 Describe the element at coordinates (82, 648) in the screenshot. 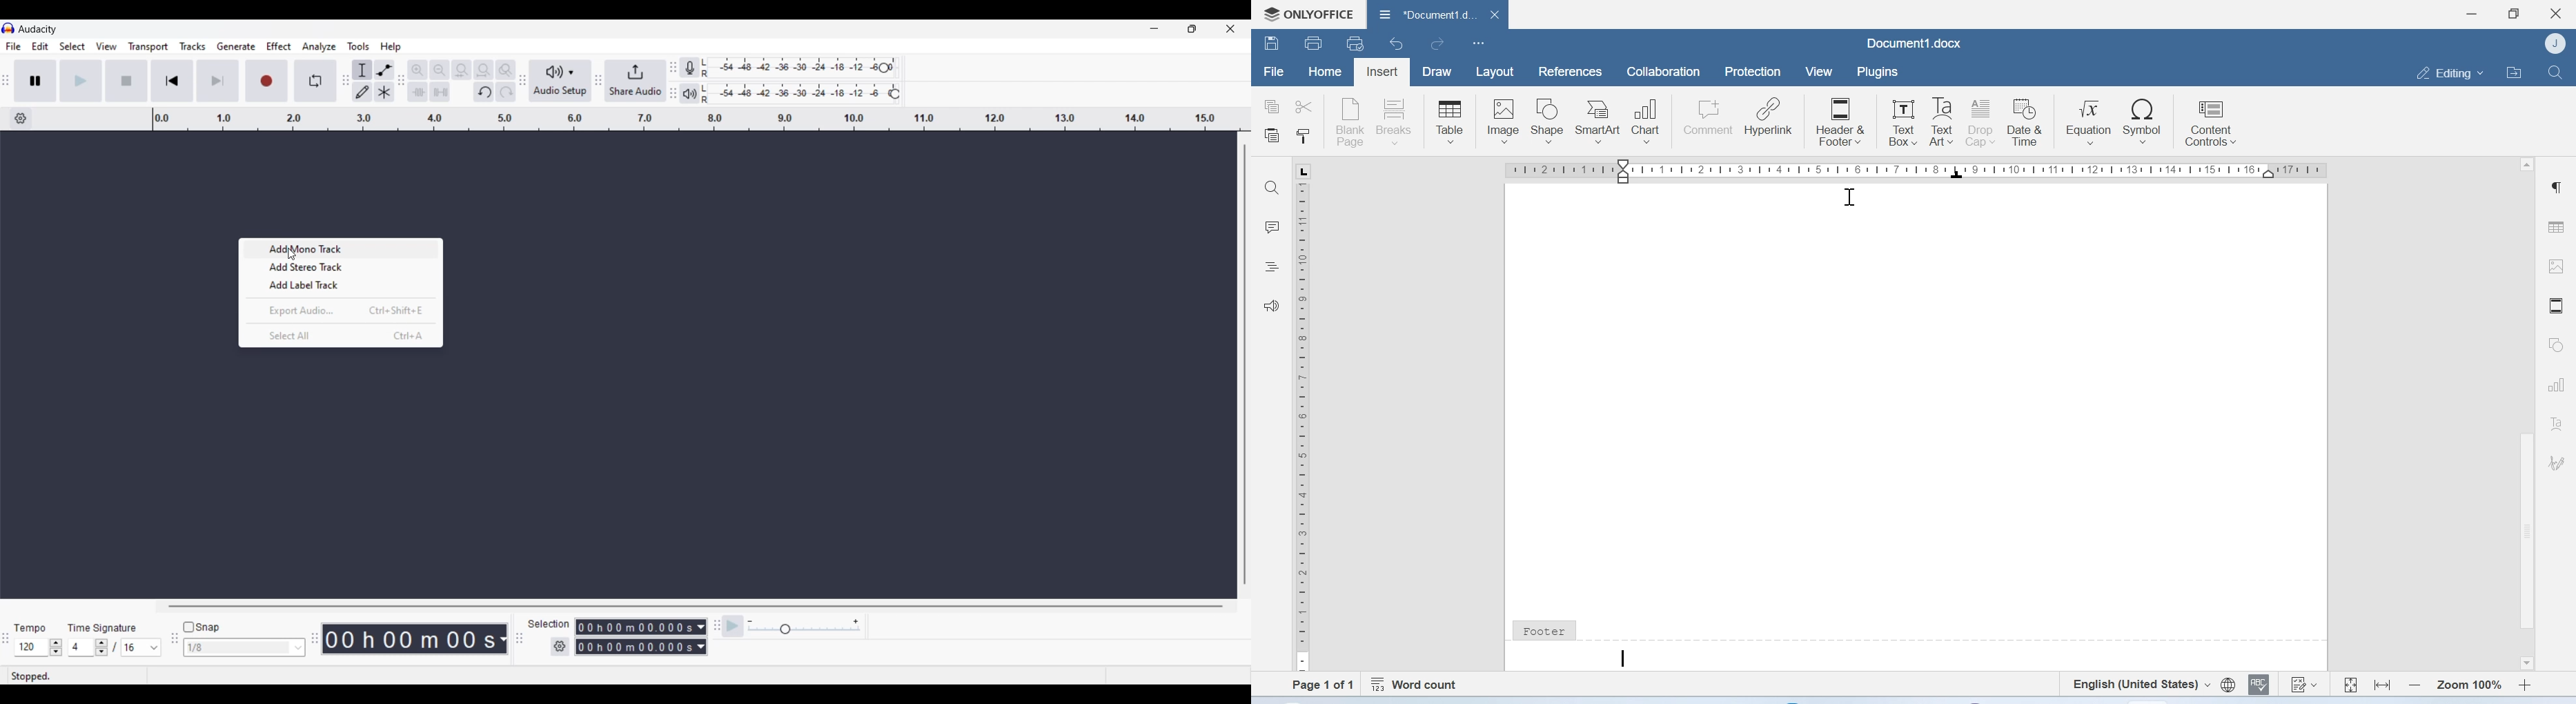

I see `Selected time signature` at that location.